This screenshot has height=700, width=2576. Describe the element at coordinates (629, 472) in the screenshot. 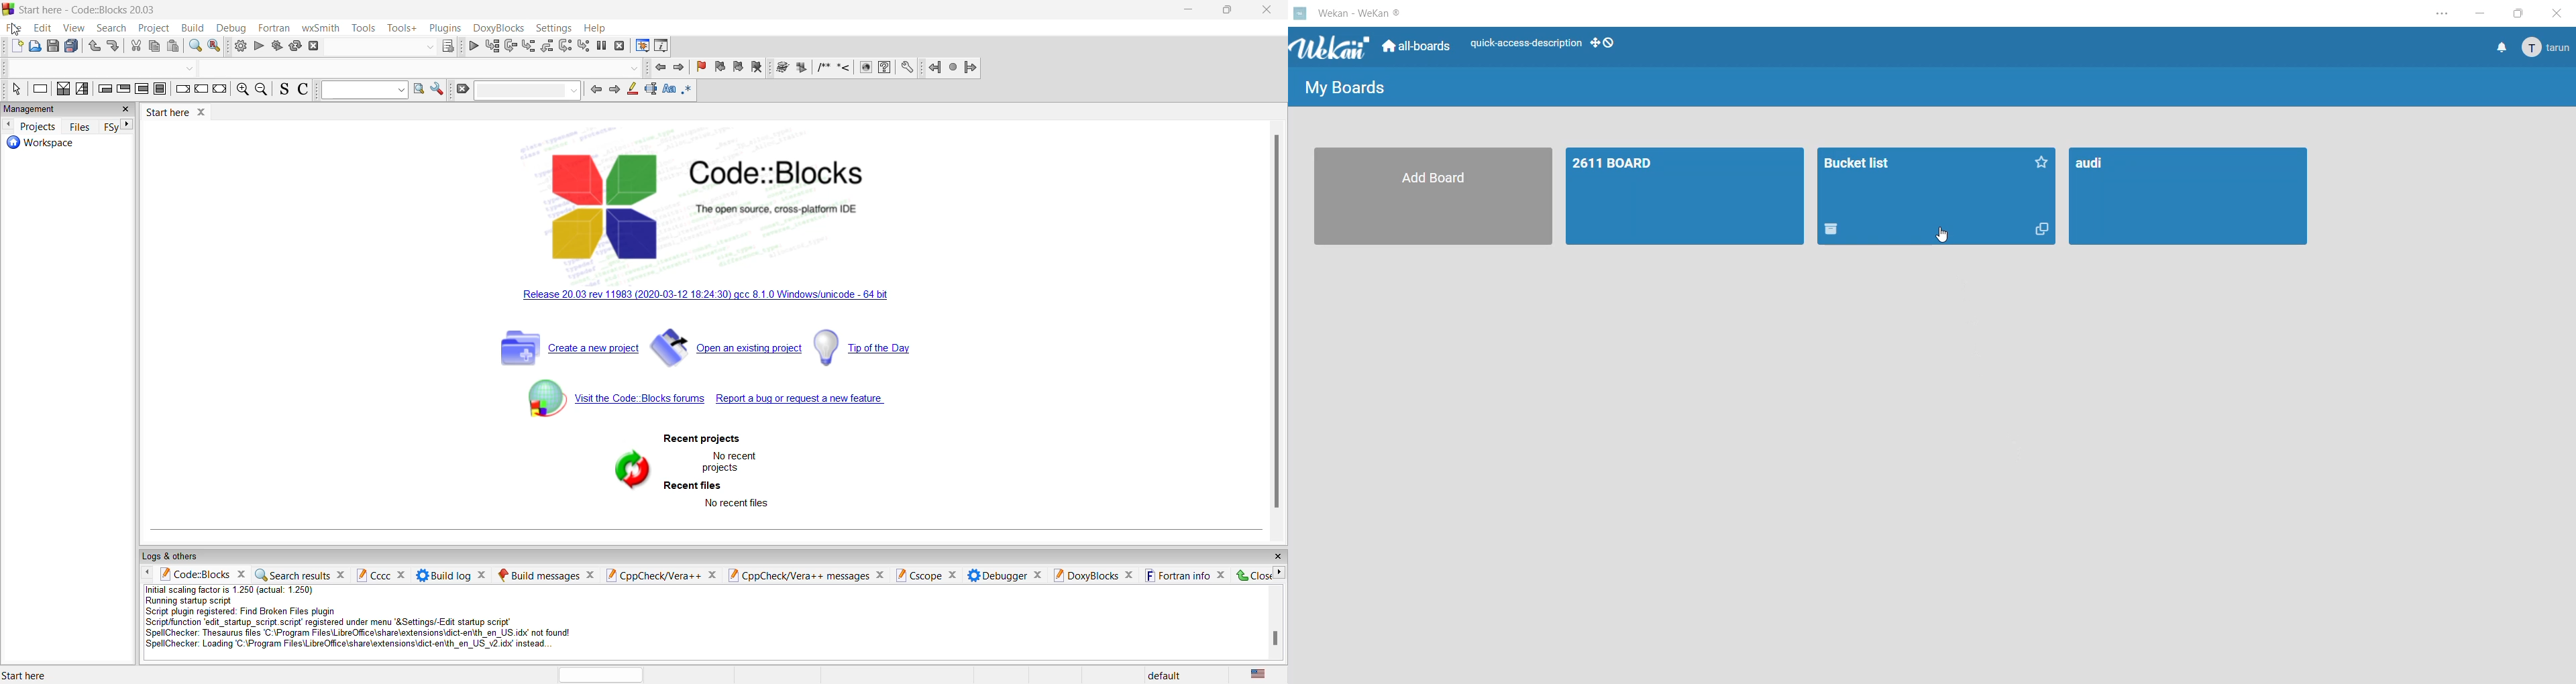

I see `refresh` at that location.